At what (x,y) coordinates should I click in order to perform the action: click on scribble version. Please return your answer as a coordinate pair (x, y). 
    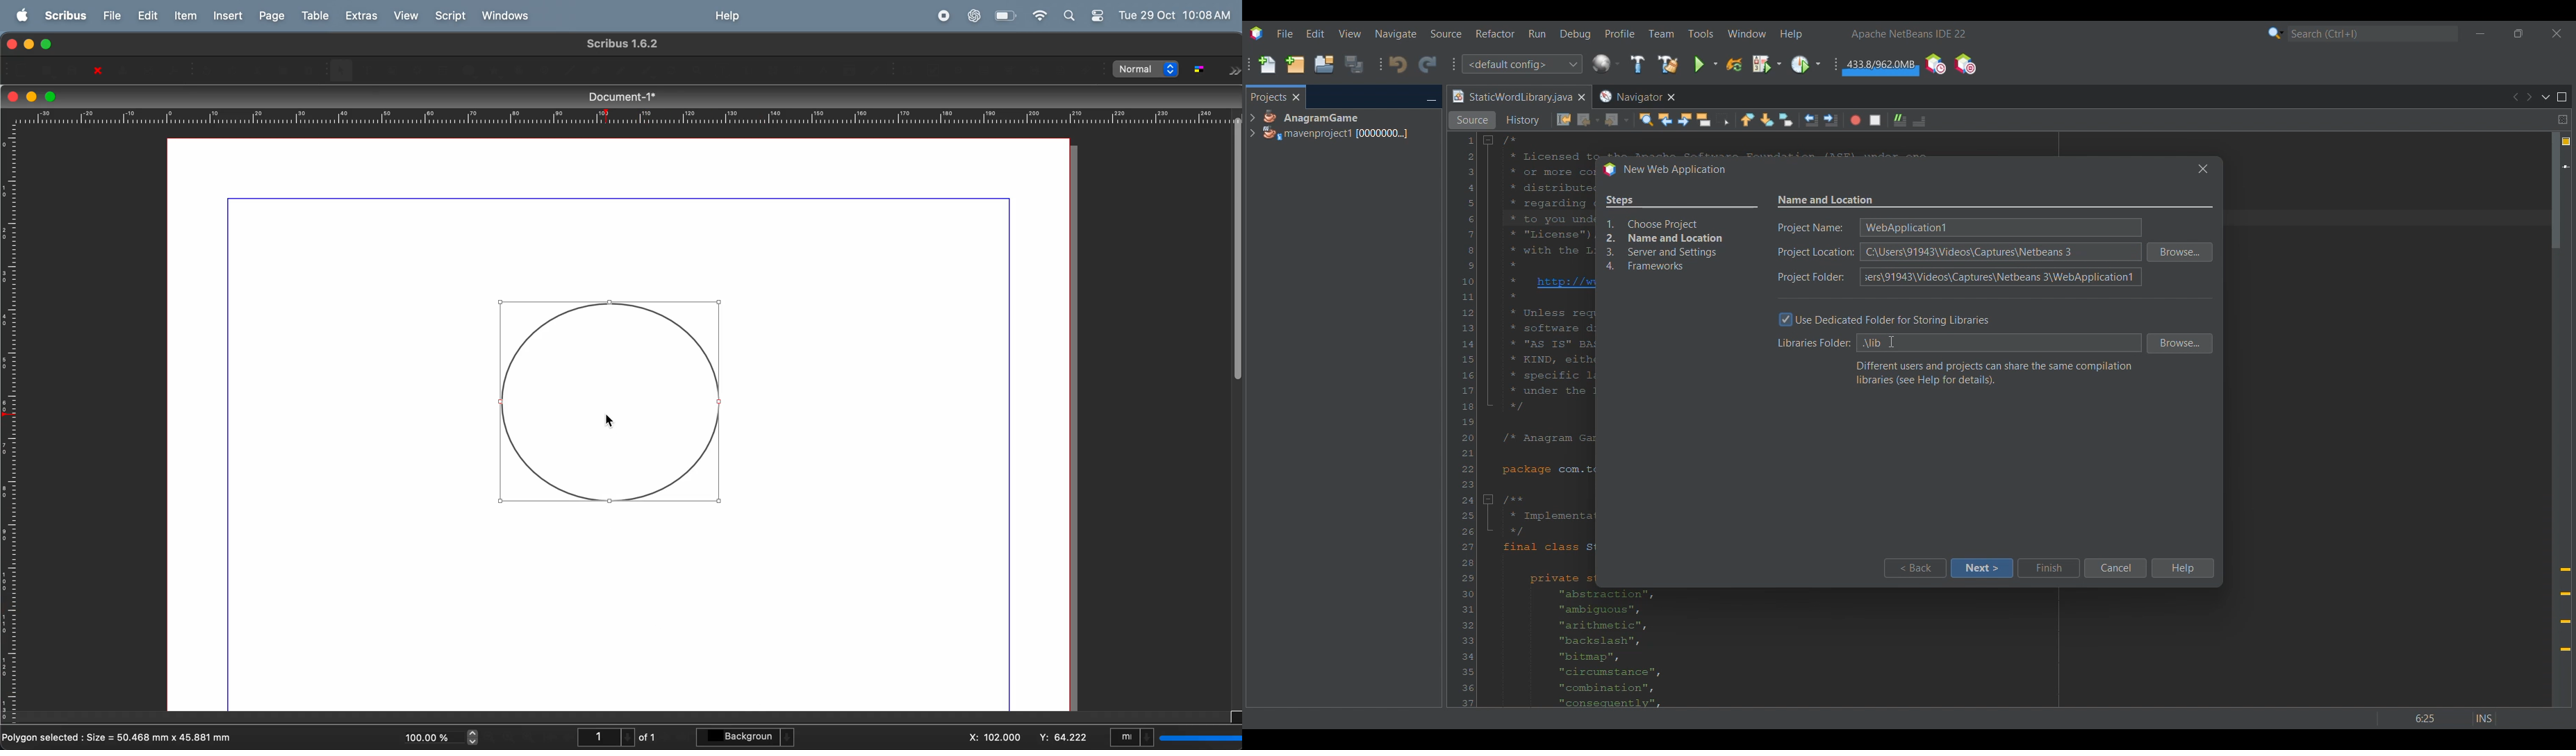
    Looking at the image, I should click on (621, 44).